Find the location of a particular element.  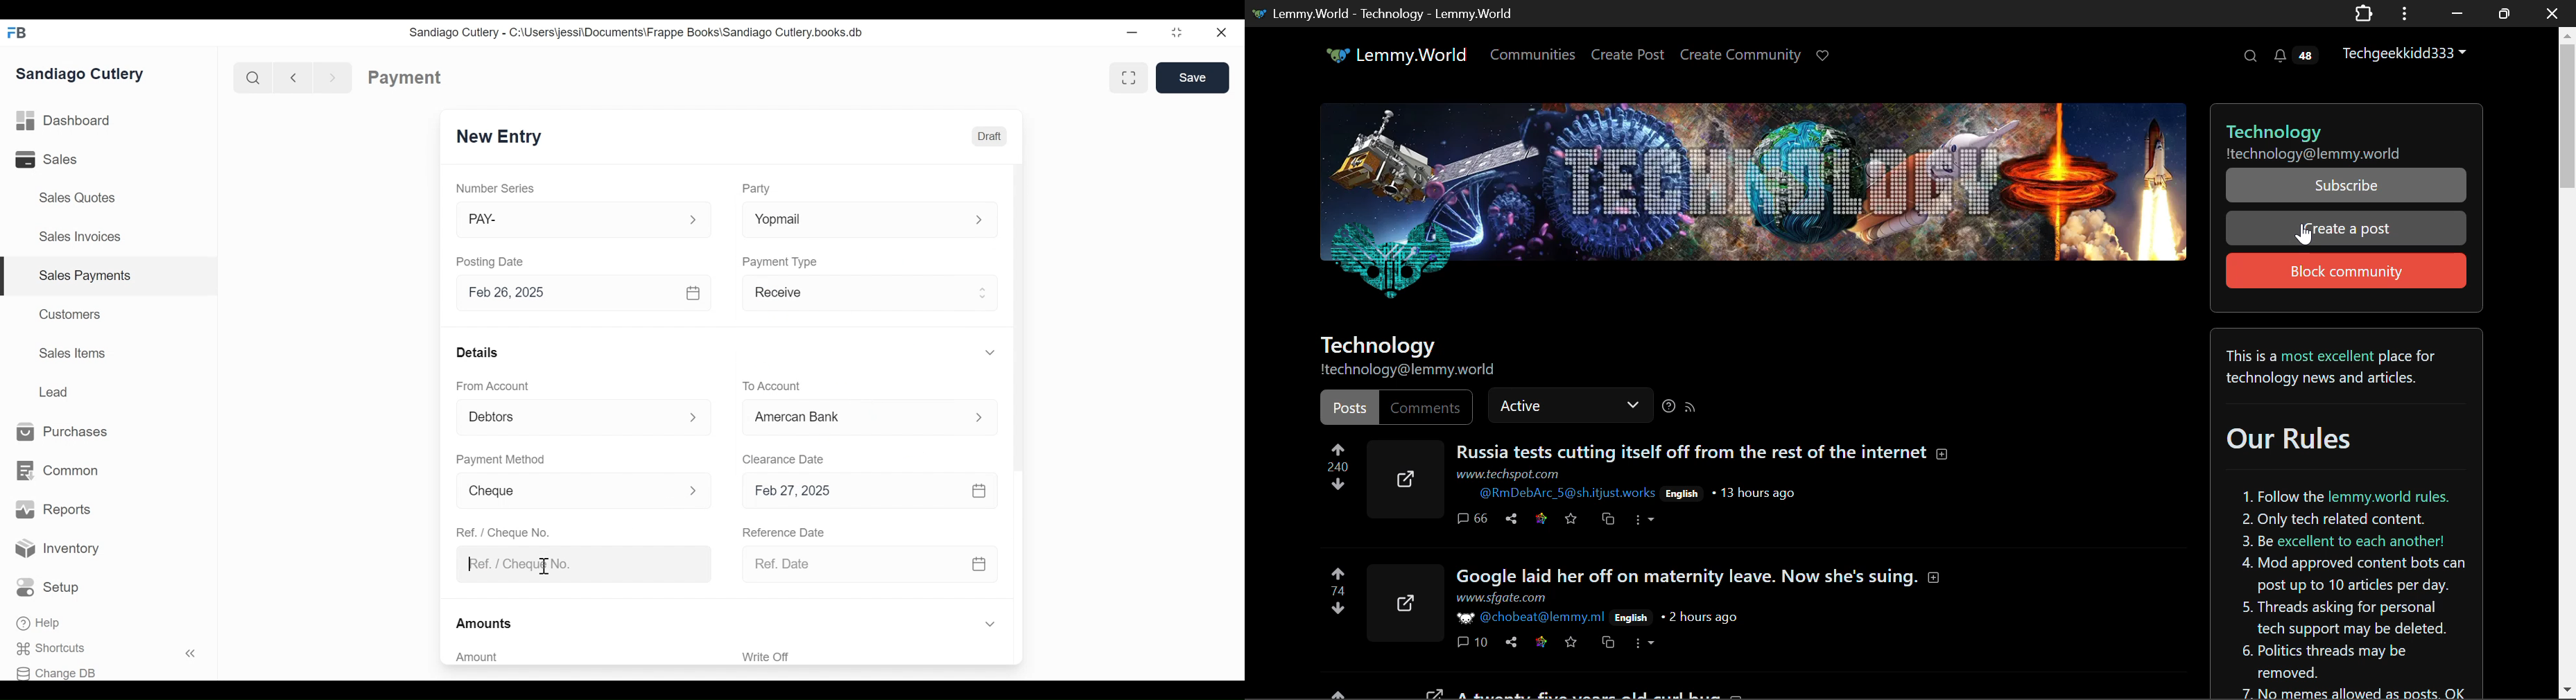

Sorting Help is located at coordinates (1668, 408).